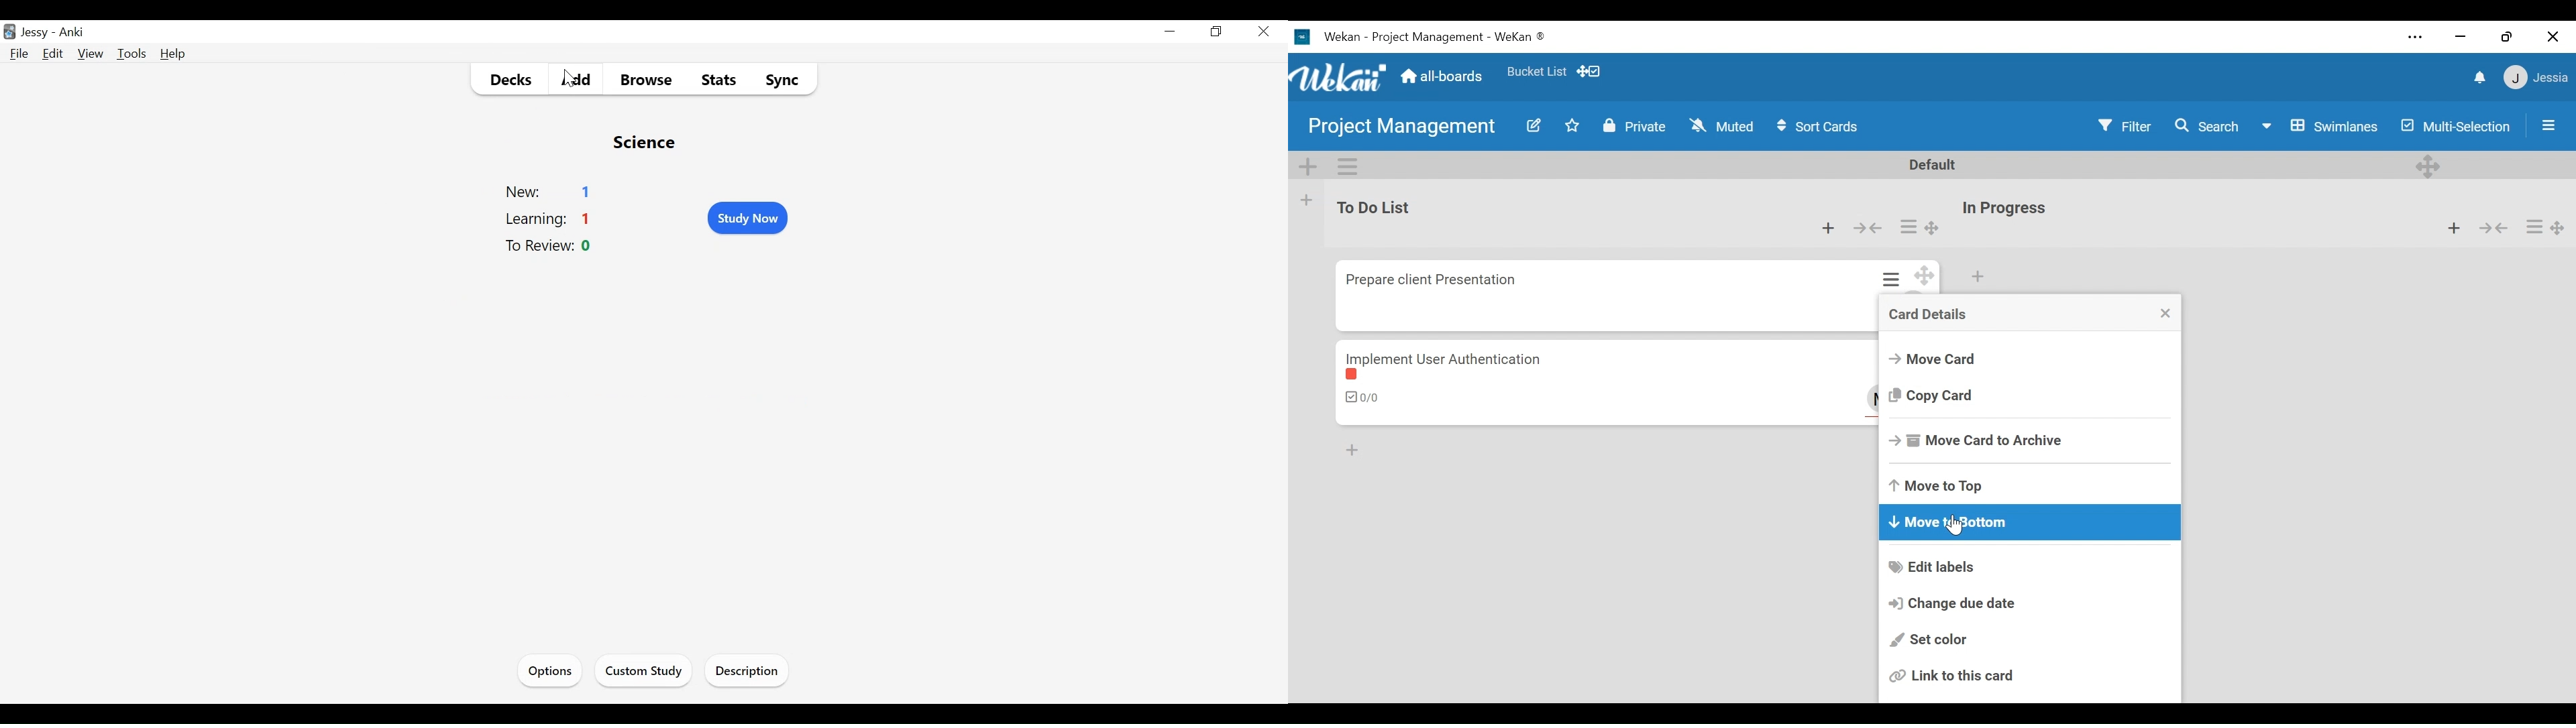  What do you see at coordinates (783, 80) in the screenshot?
I see `Sync` at bounding box center [783, 80].